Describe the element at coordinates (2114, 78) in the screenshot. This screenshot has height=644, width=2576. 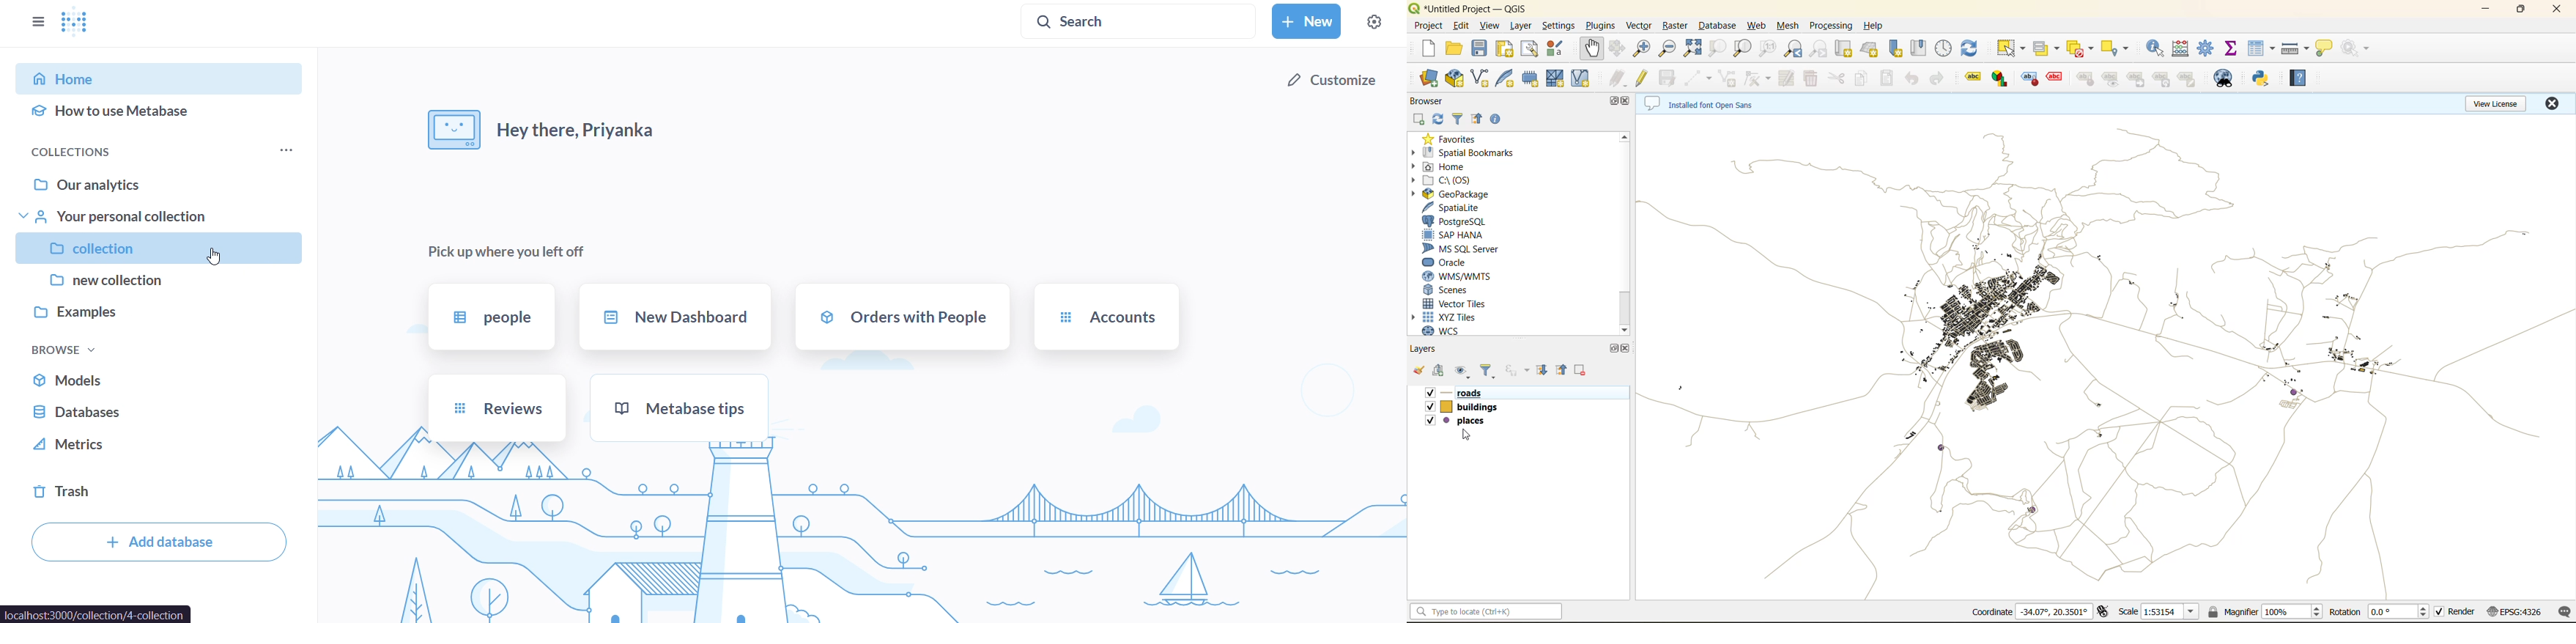
I see `show/hide labels and diagrams` at that location.